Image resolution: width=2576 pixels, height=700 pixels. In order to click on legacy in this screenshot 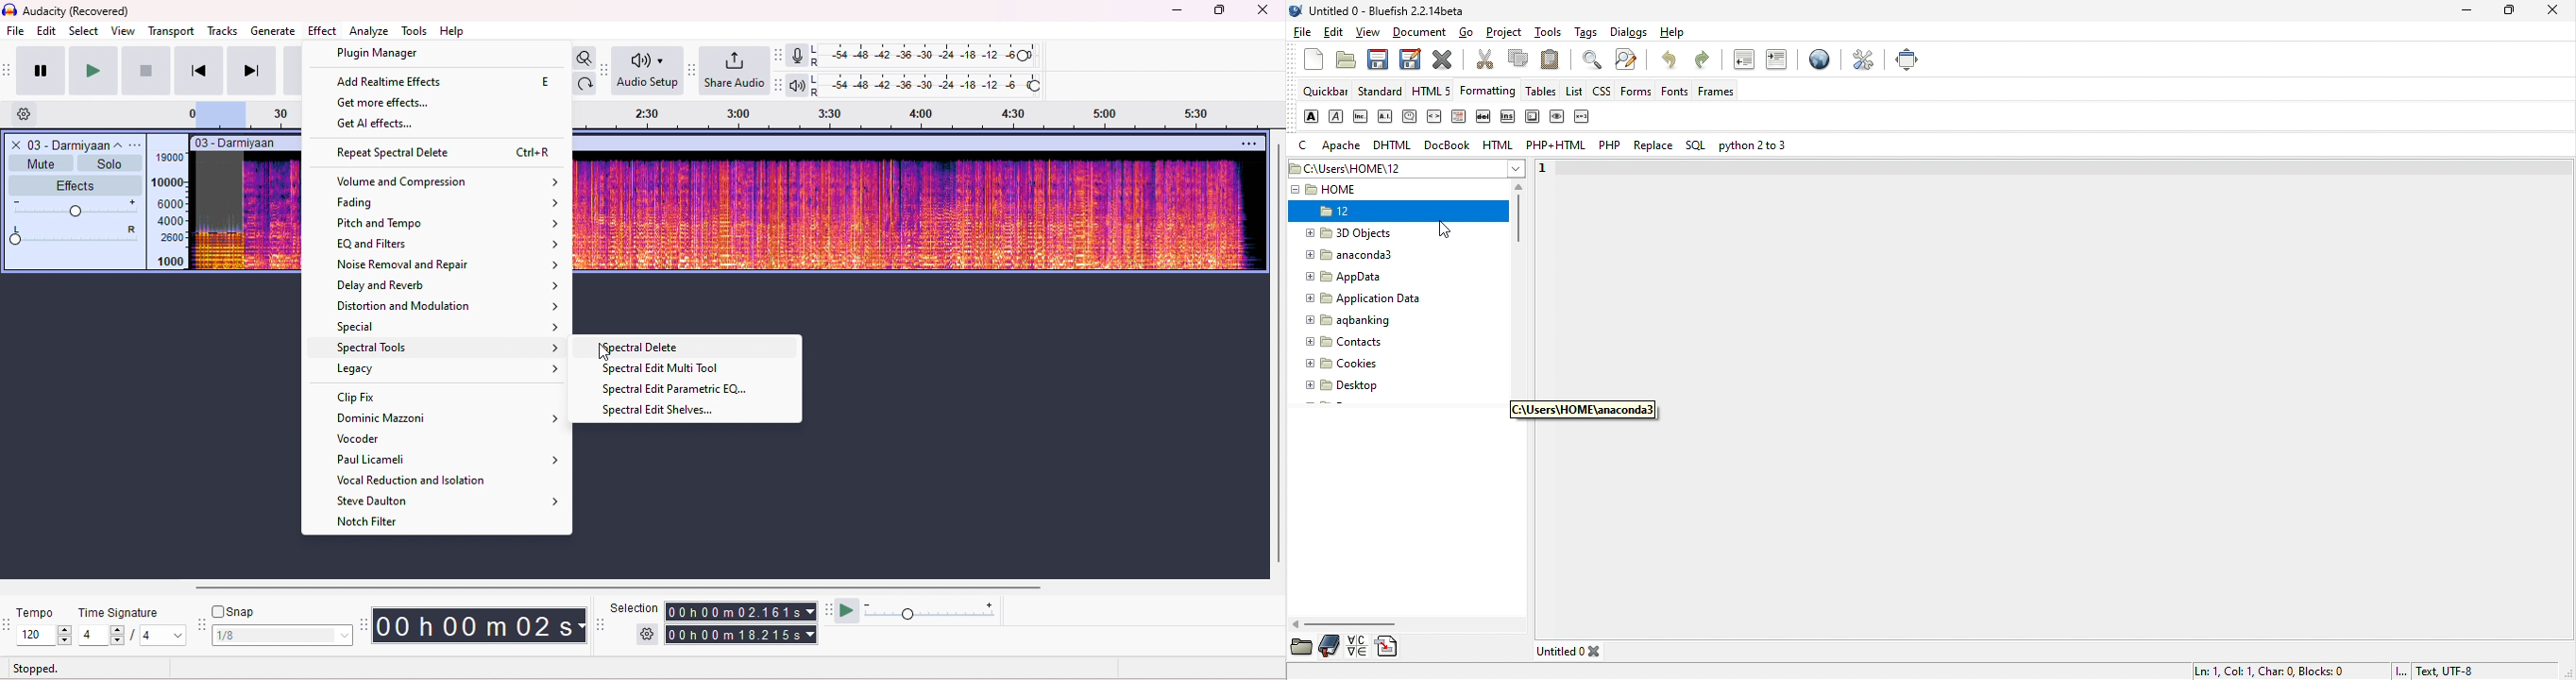, I will do `click(449, 369)`.